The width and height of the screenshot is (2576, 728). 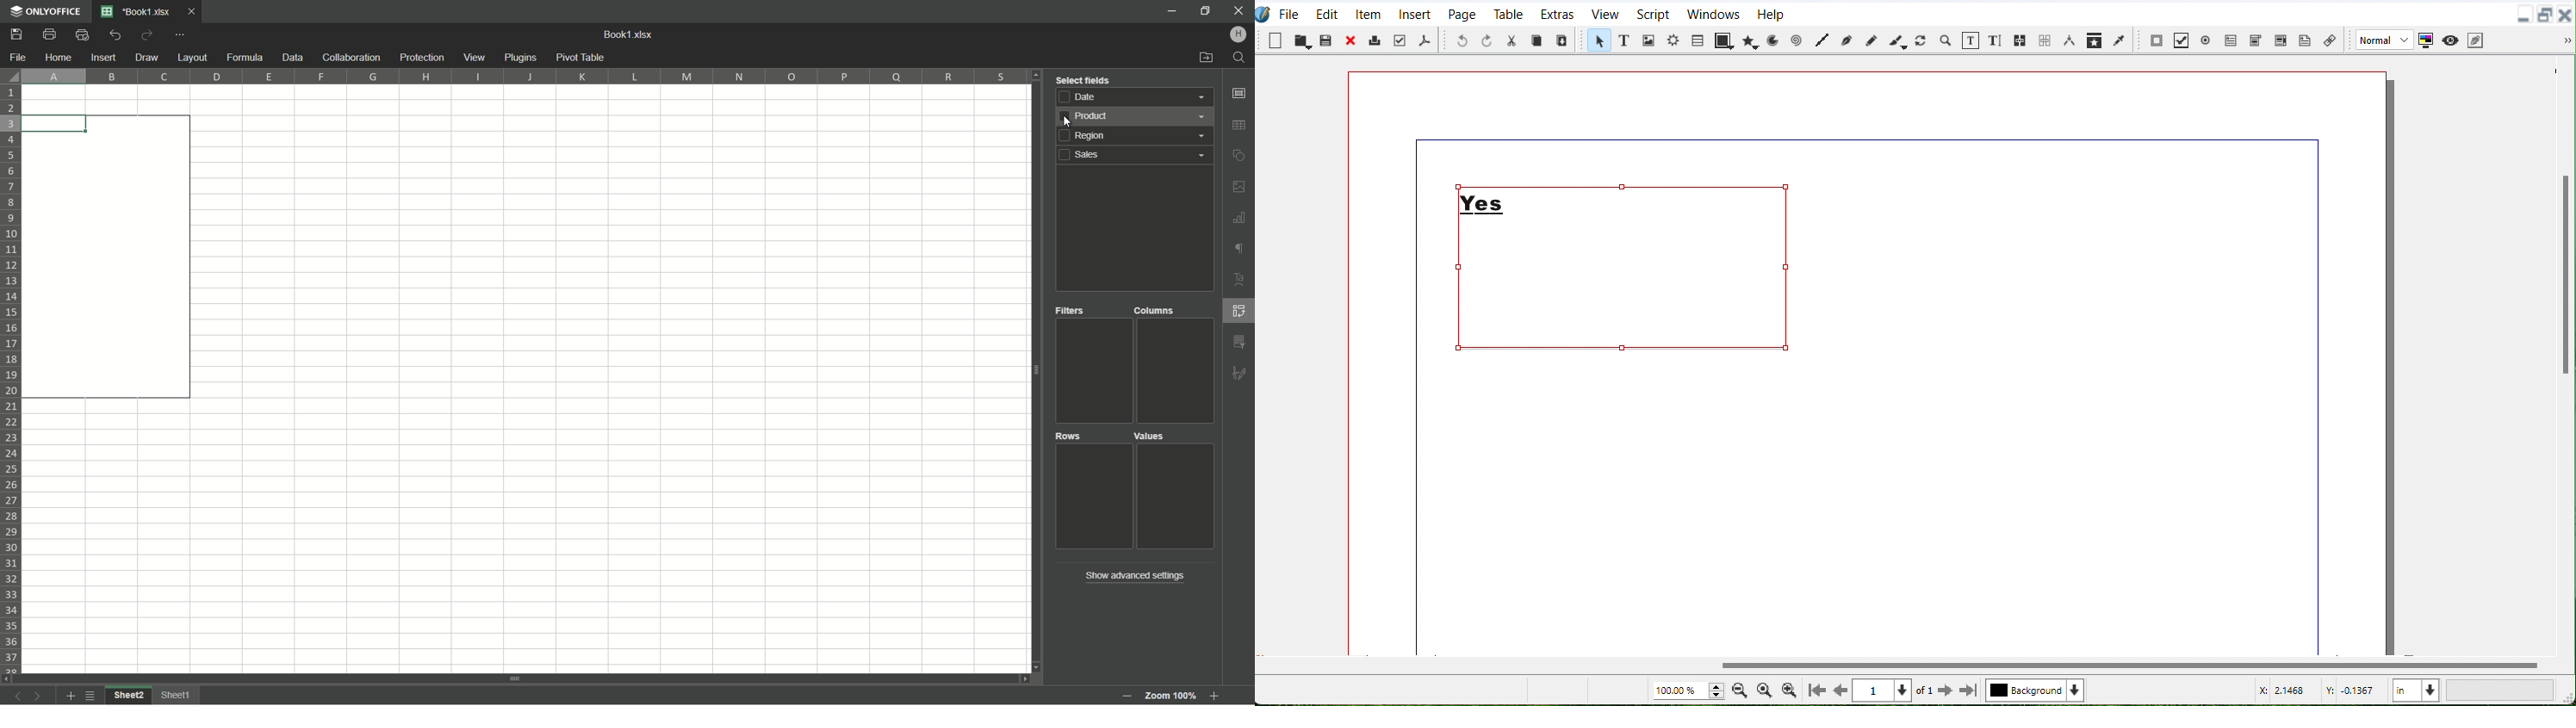 I want to click on scroll left, so click(x=8, y=678).